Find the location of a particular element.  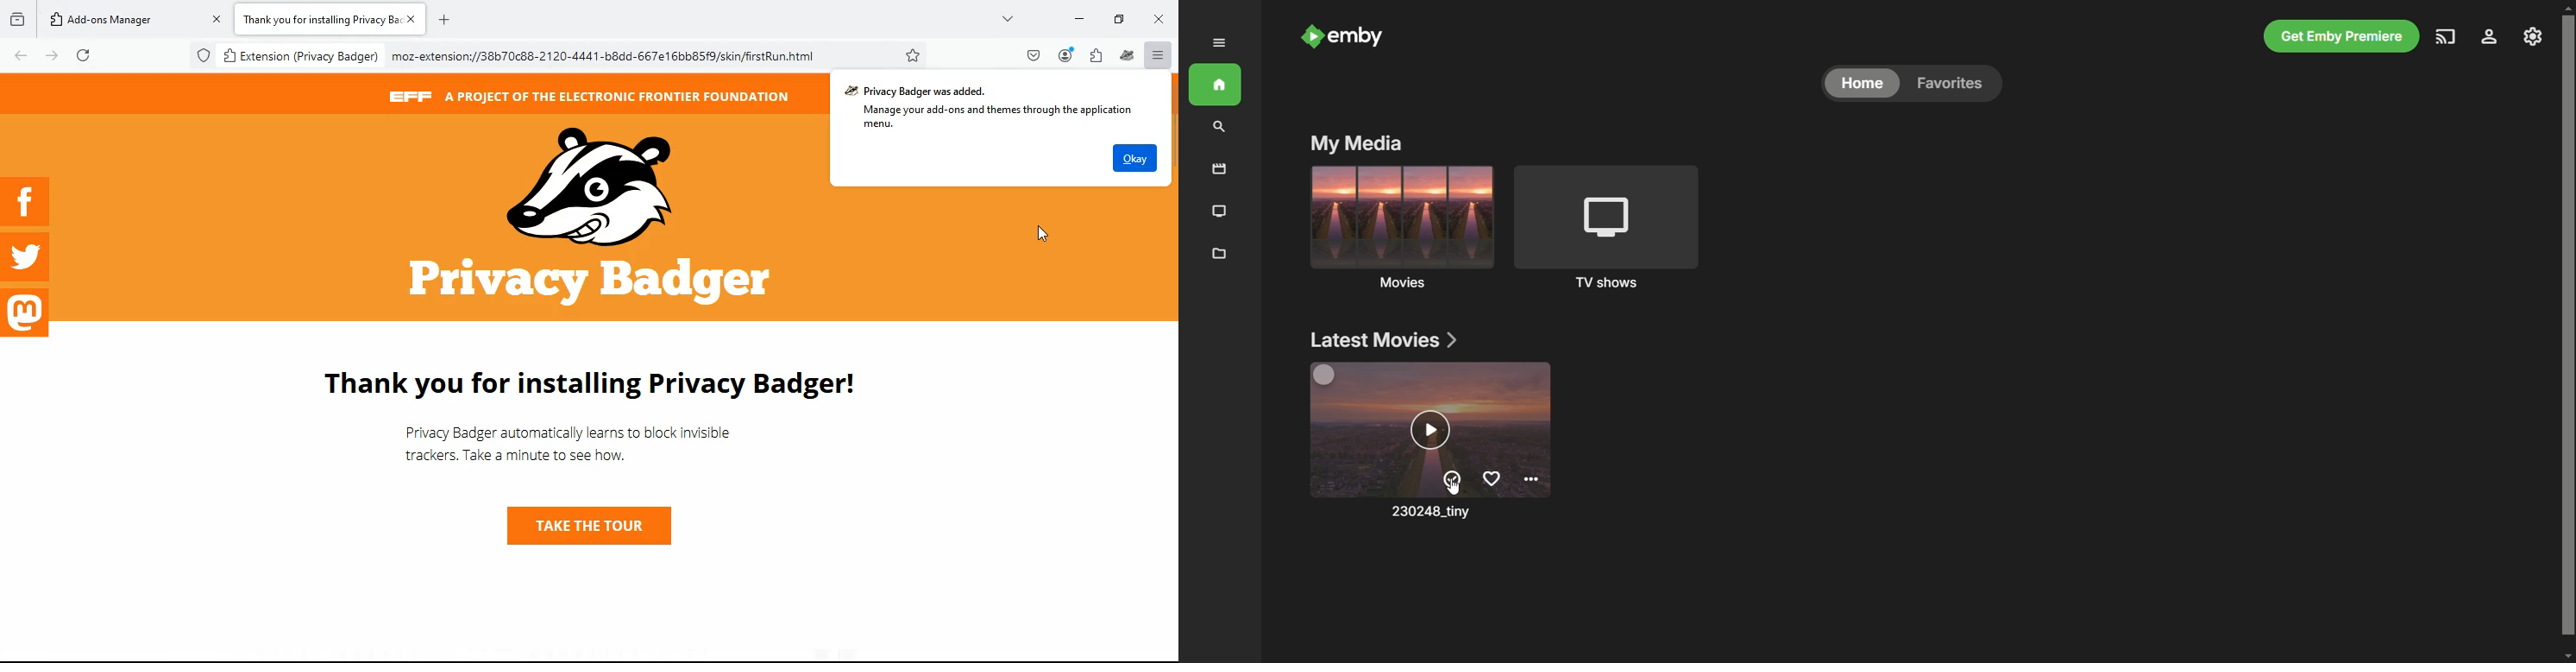

Thank you for installing Privacy Badger! is located at coordinates (605, 388).